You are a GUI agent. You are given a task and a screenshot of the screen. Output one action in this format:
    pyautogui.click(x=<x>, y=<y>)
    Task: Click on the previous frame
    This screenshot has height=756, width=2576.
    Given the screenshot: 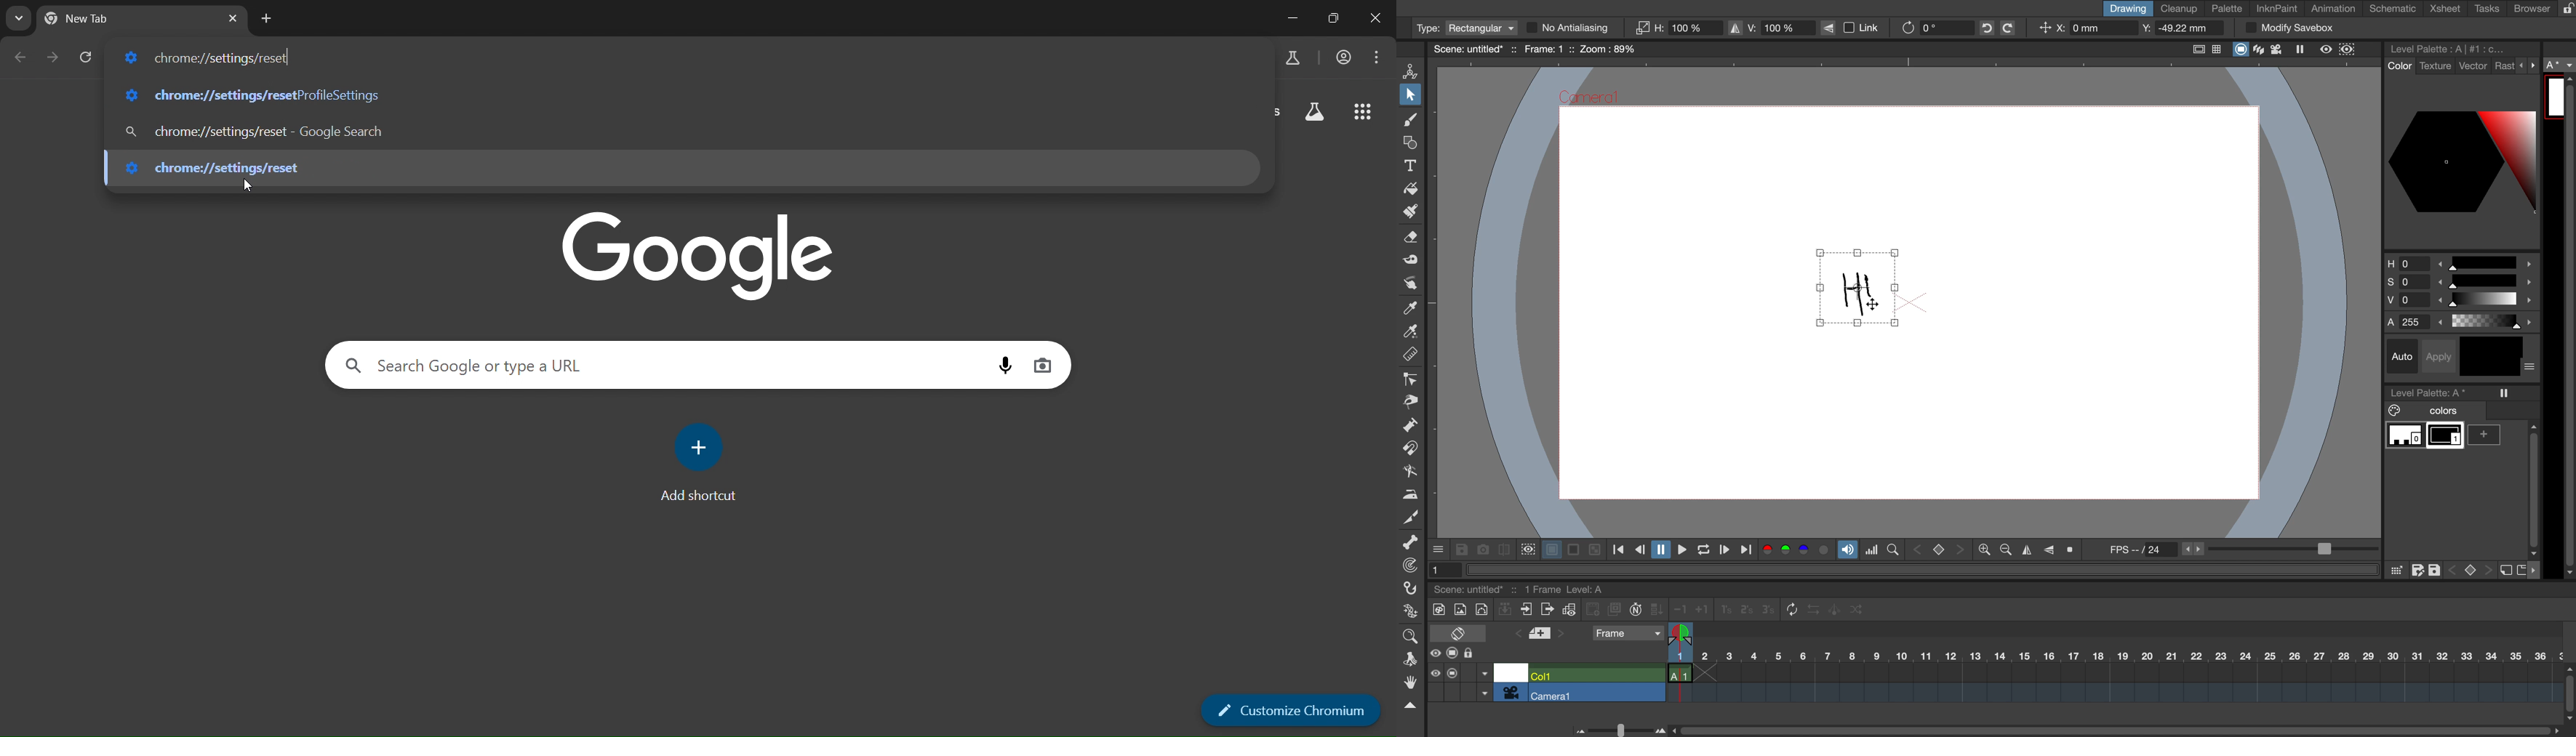 What is the action you would take?
    pyautogui.click(x=1639, y=550)
    